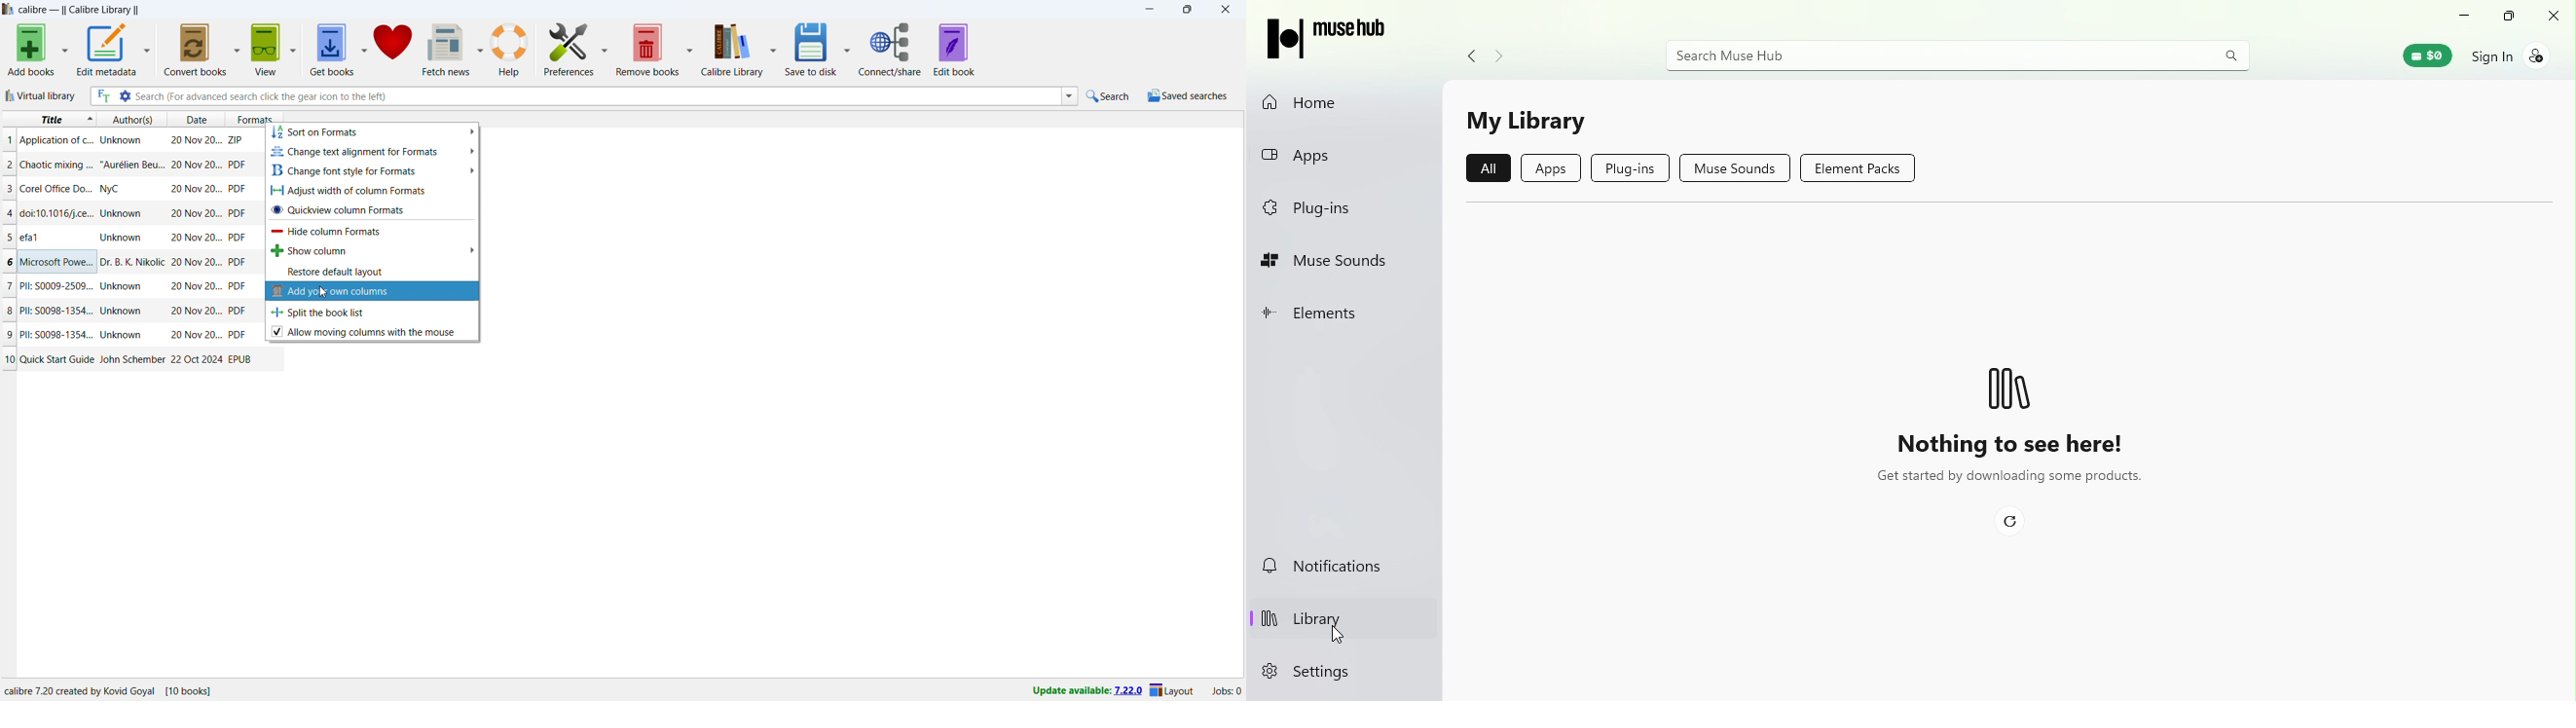 This screenshot has width=2576, height=728. What do you see at coordinates (1307, 675) in the screenshot?
I see `Settings` at bounding box center [1307, 675].